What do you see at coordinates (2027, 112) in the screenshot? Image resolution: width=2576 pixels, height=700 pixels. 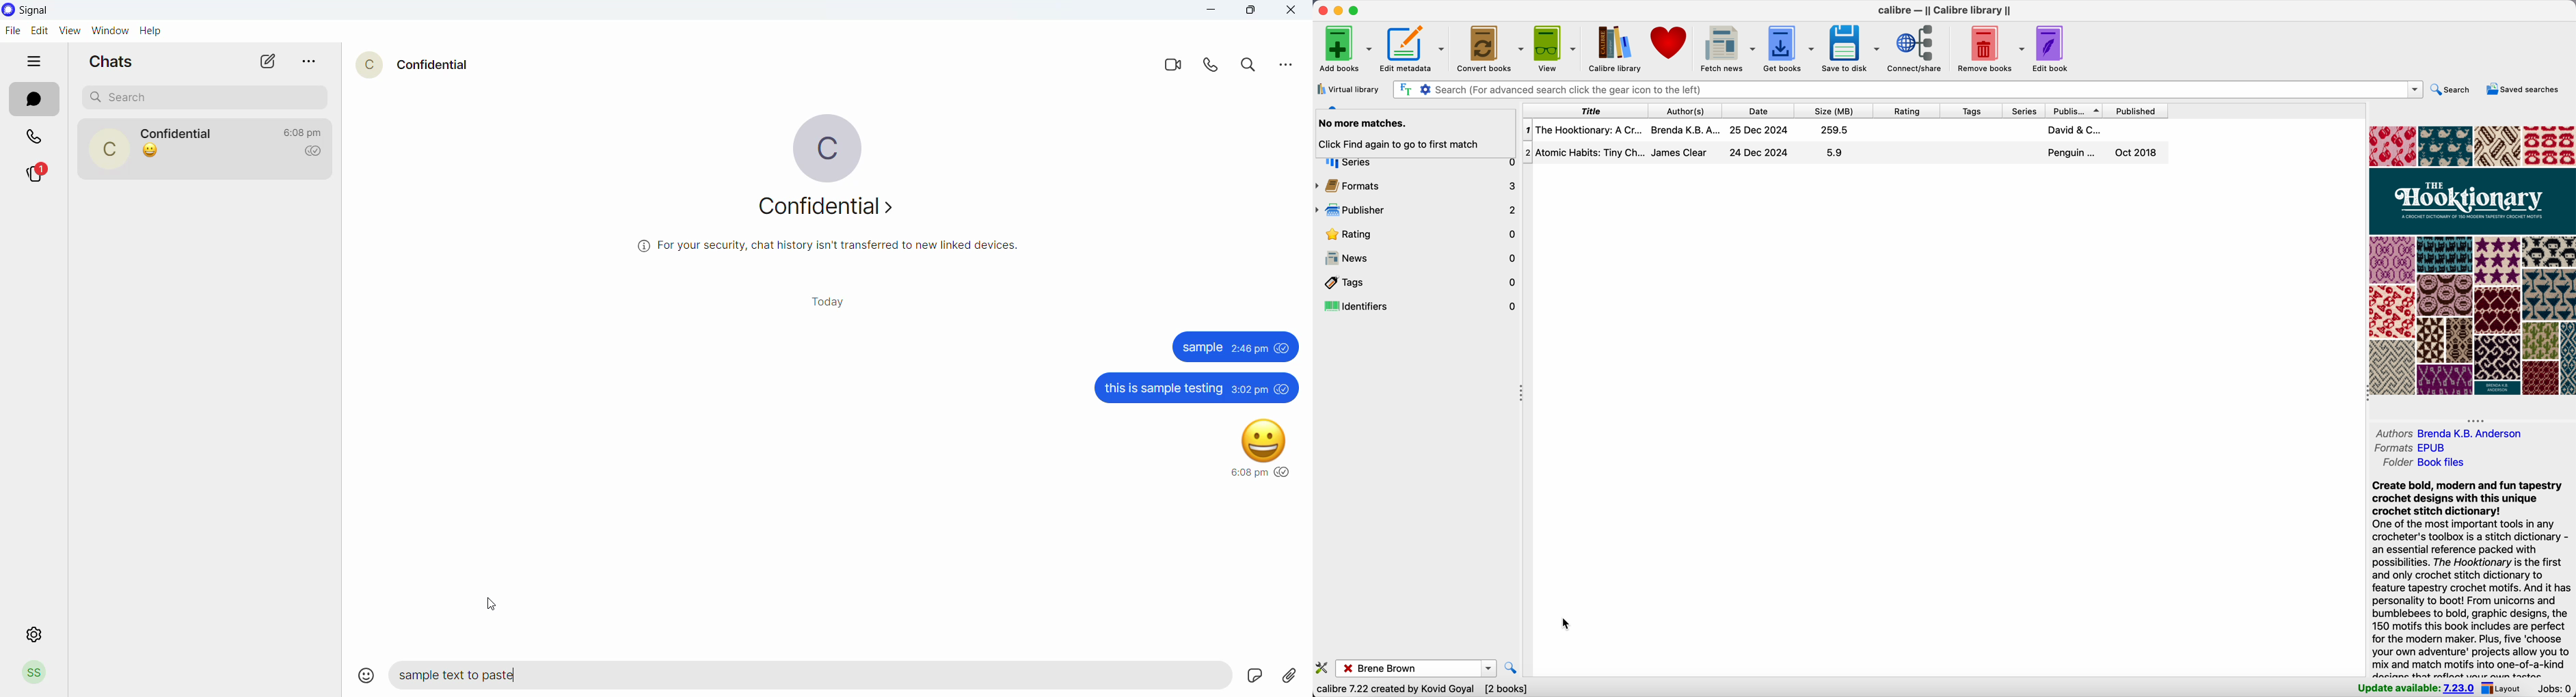 I see `series` at bounding box center [2027, 112].